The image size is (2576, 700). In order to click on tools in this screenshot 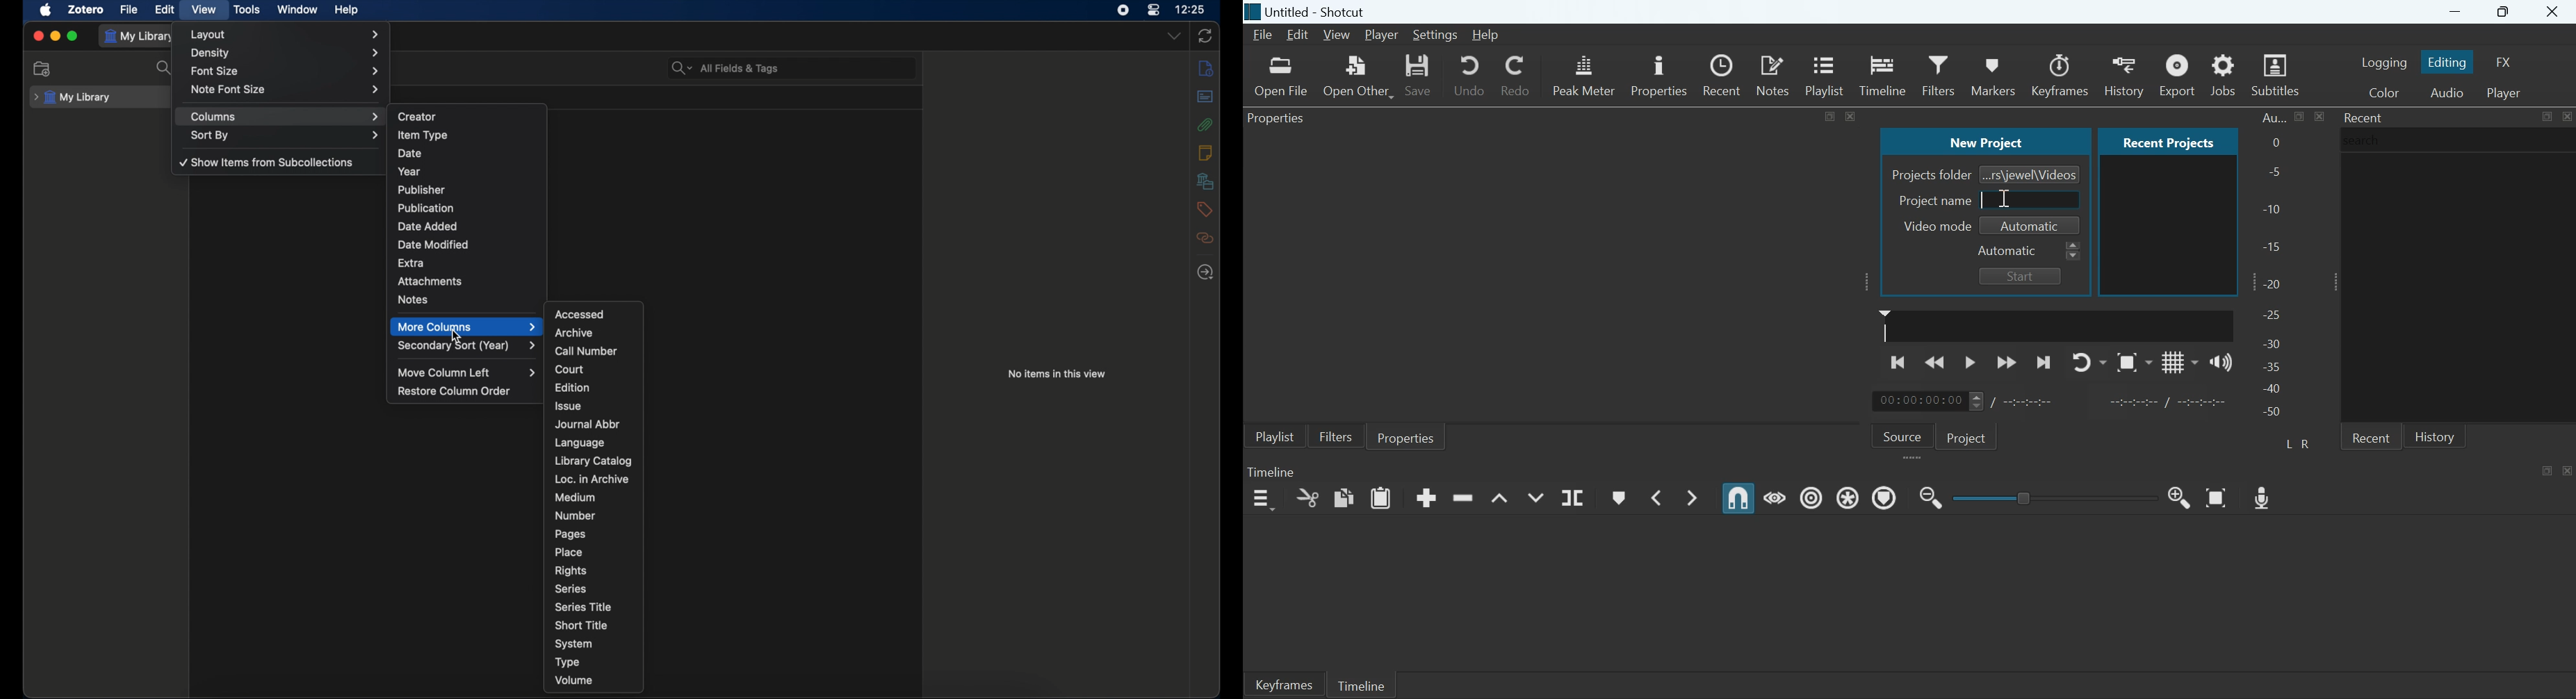, I will do `click(247, 10)`.